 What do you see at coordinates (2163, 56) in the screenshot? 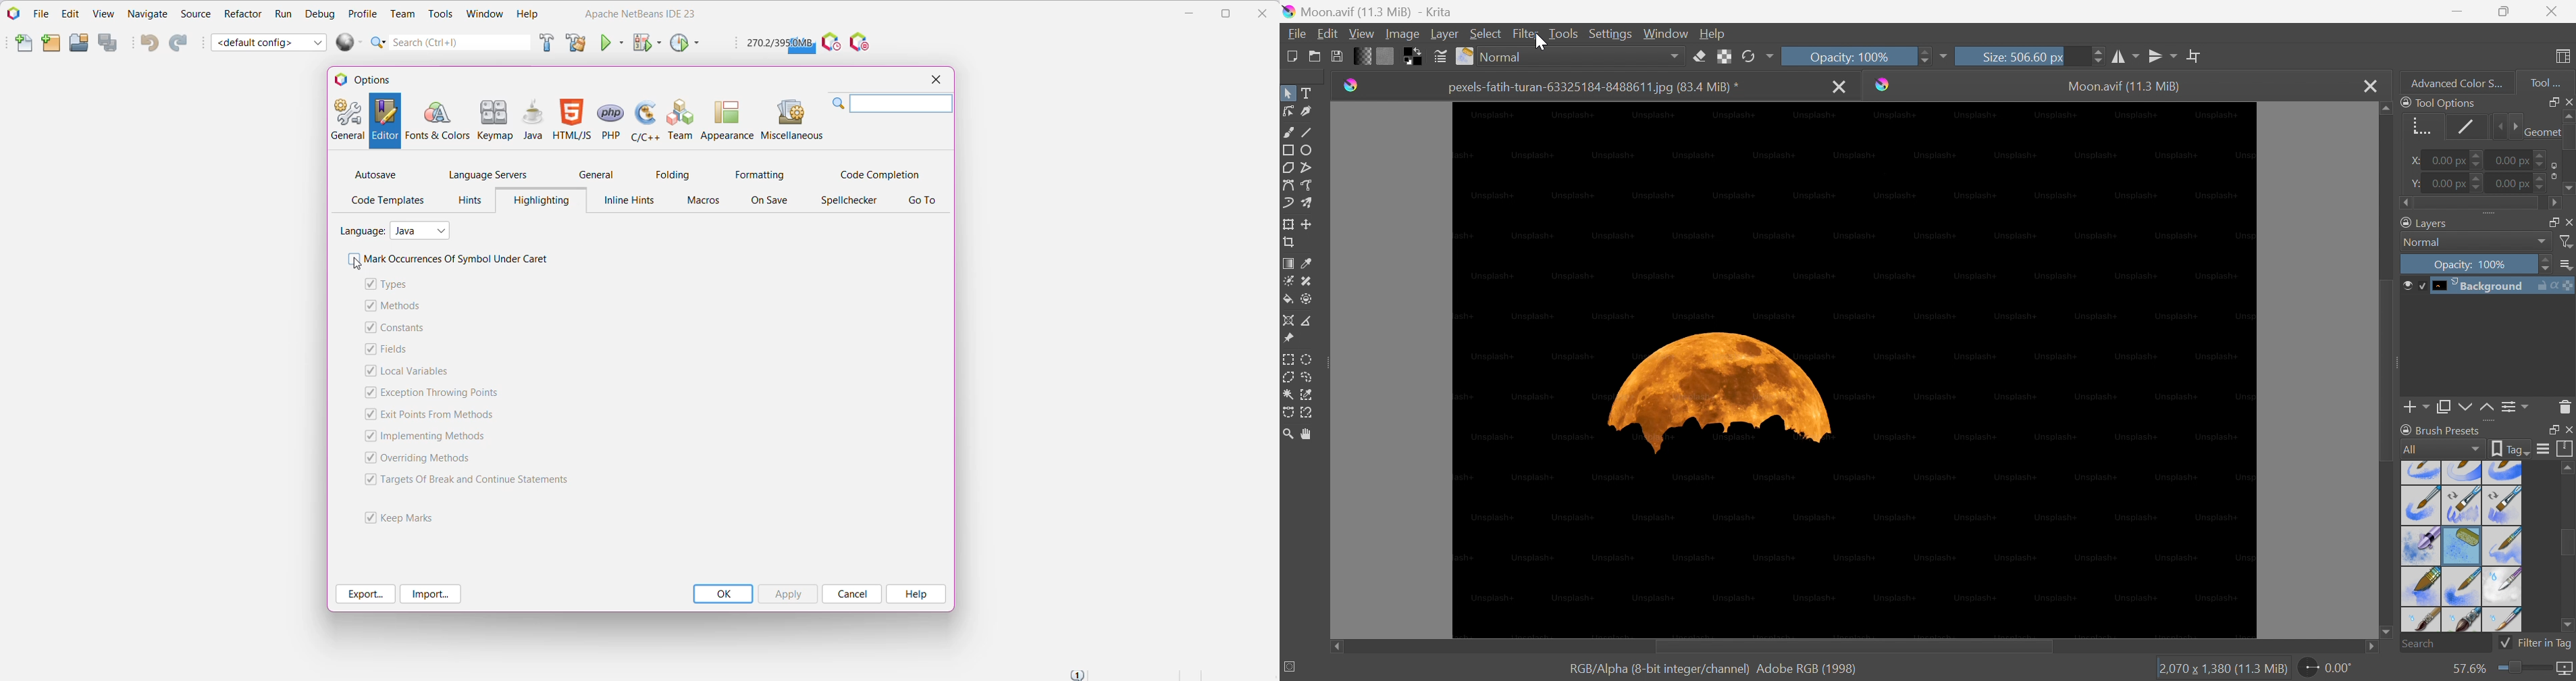
I see `Vertical mirror tool` at bounding box center [2163, 56].